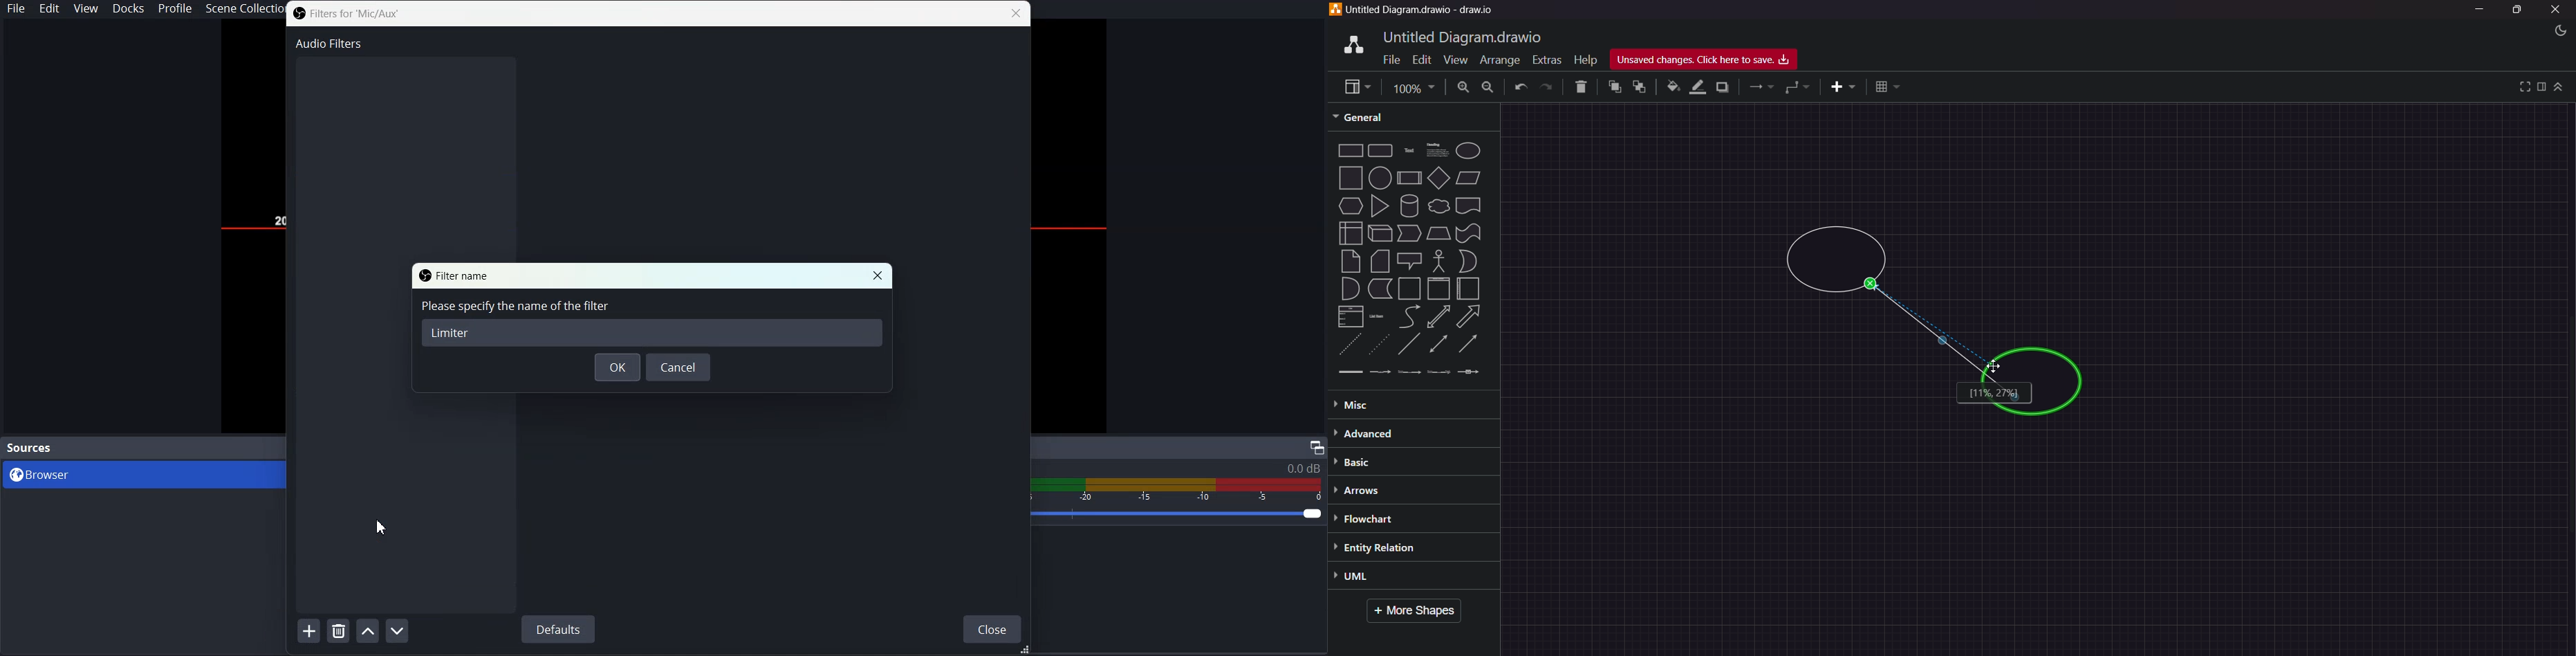  What do you see at coordinates (1725, 87) in the screenshot?
I see `shadow` at bounding box center [1725, 87].